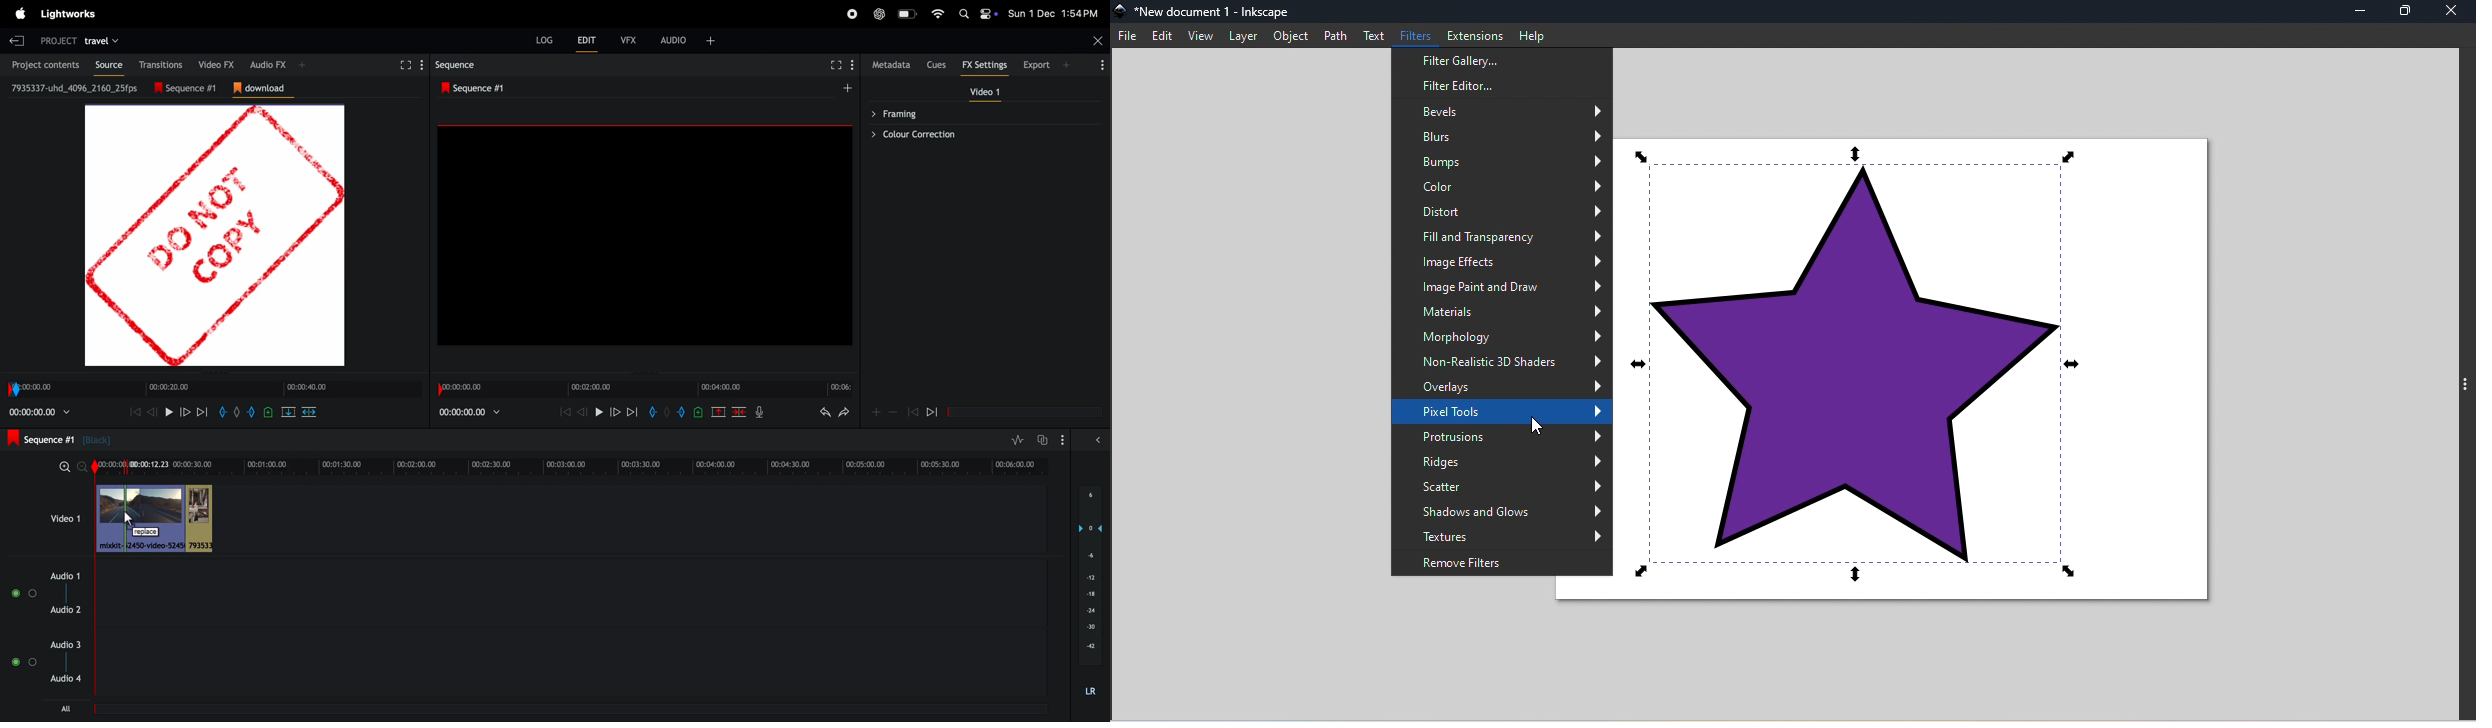 The height and width of the screenshot is (728, 2492). I want to click on undo, so click(825, 412).